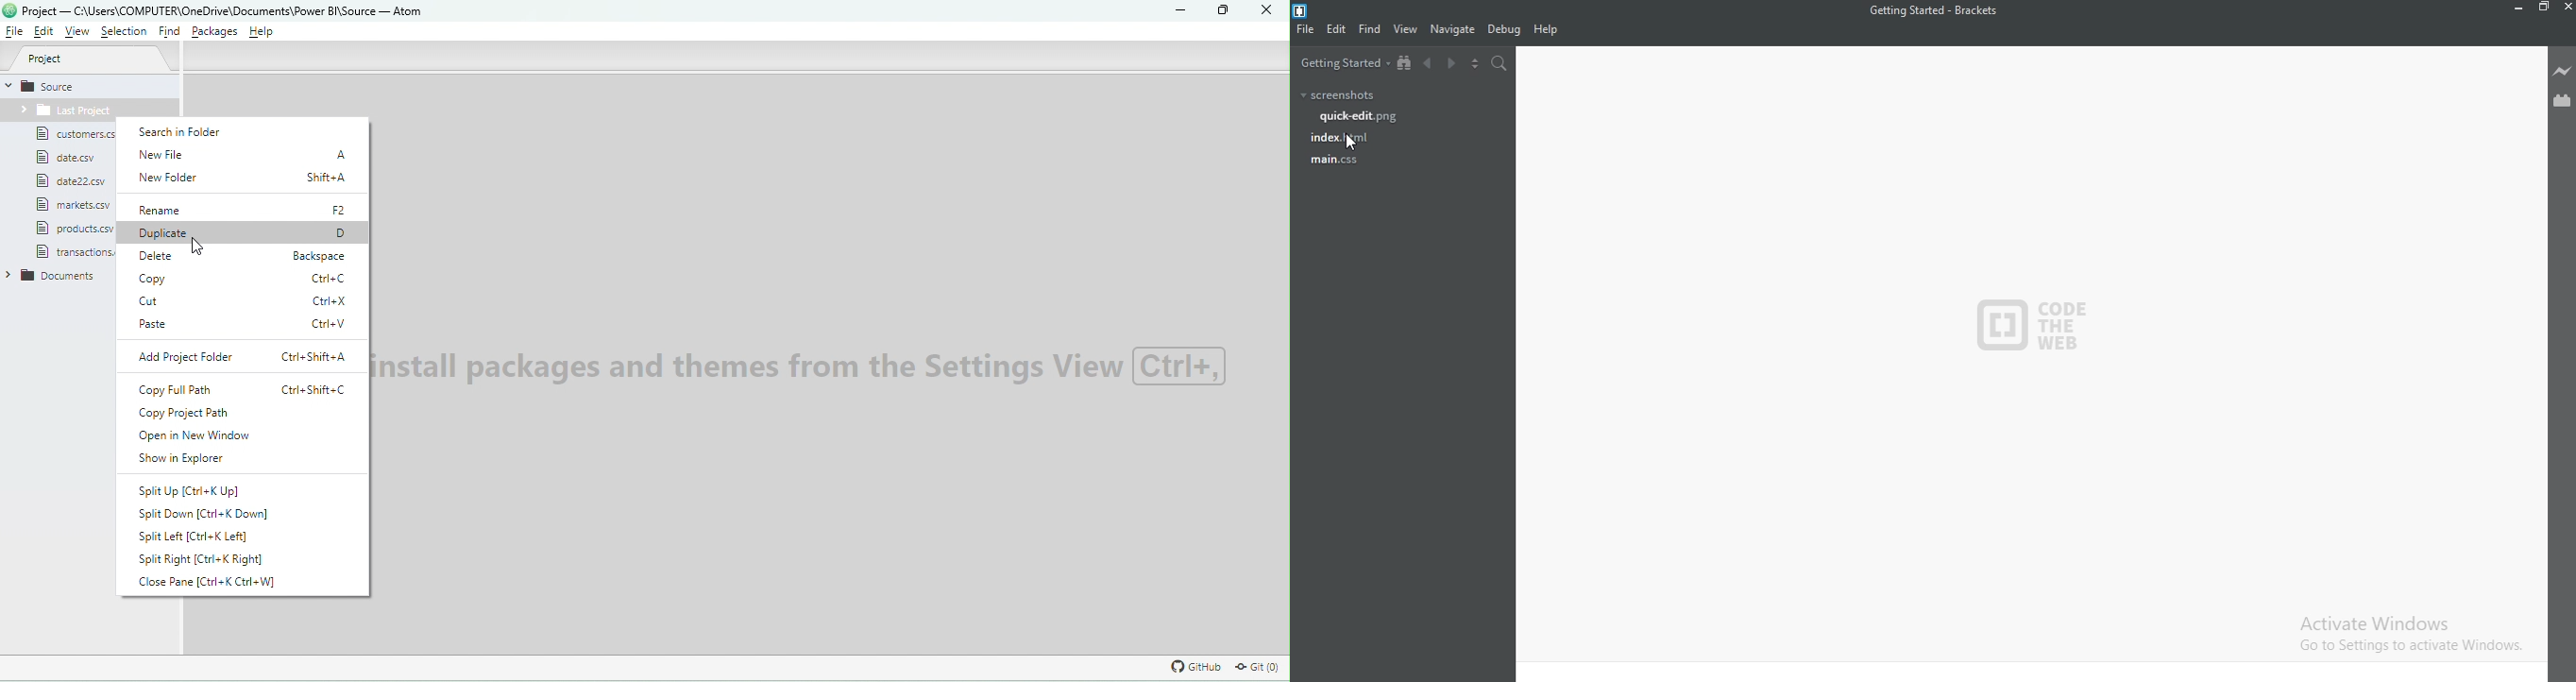  What do you see at coordinates (215, 32) in the screenshot?
I see `Packages` at bounding box center [215, 32].